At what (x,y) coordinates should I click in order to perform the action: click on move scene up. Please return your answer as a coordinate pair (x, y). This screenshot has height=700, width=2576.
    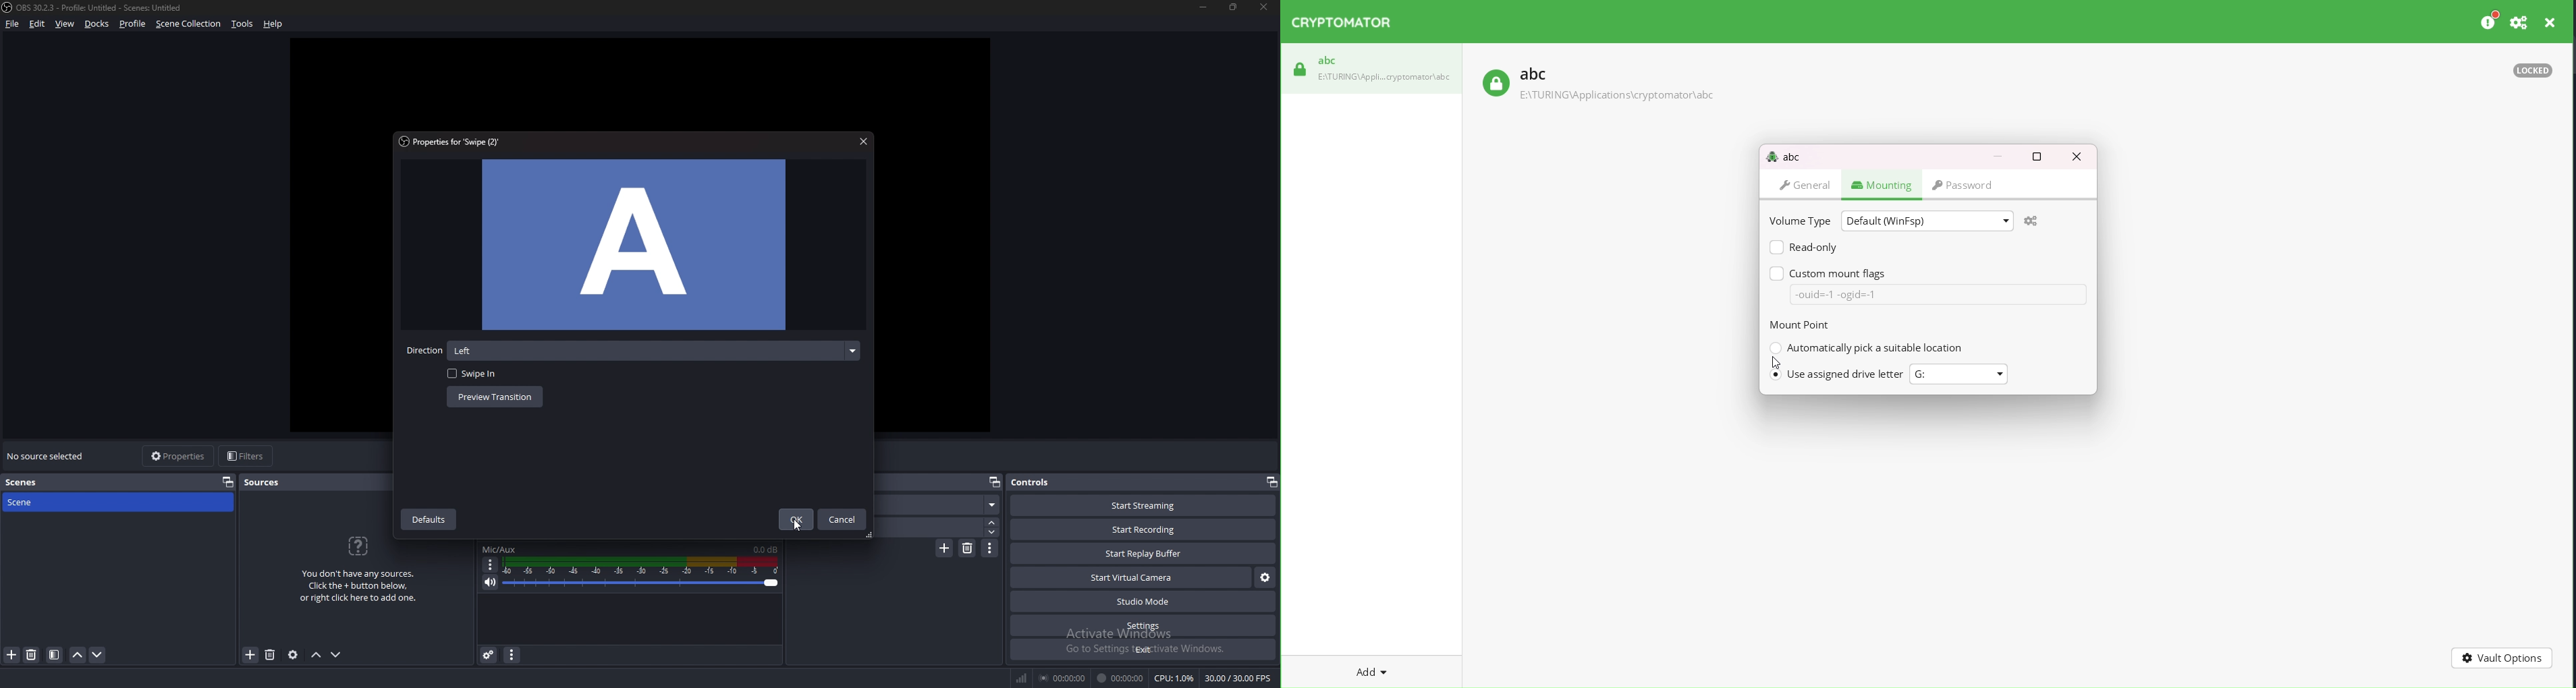
    Looking at the image, I should click on (77, 655).